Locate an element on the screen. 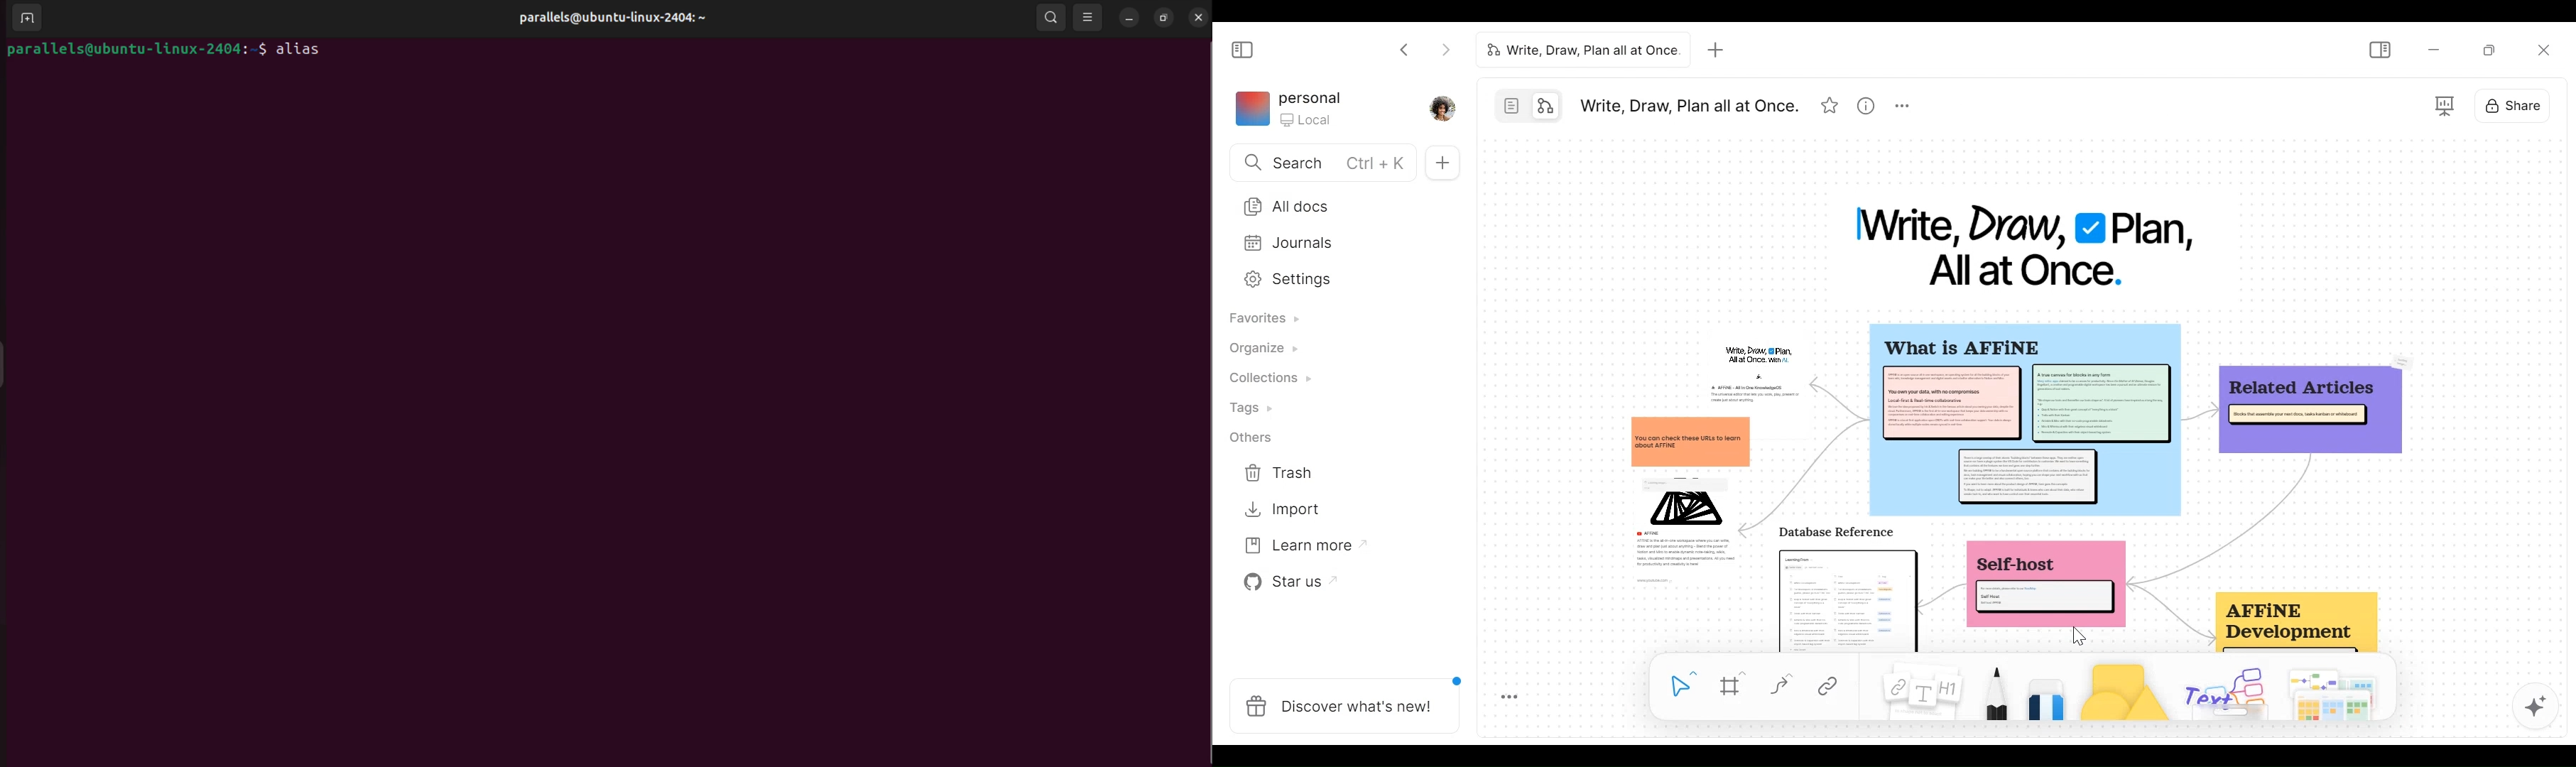 The image size is (2576, 784). Edgeless mode is located at coordinates (1548, 107).